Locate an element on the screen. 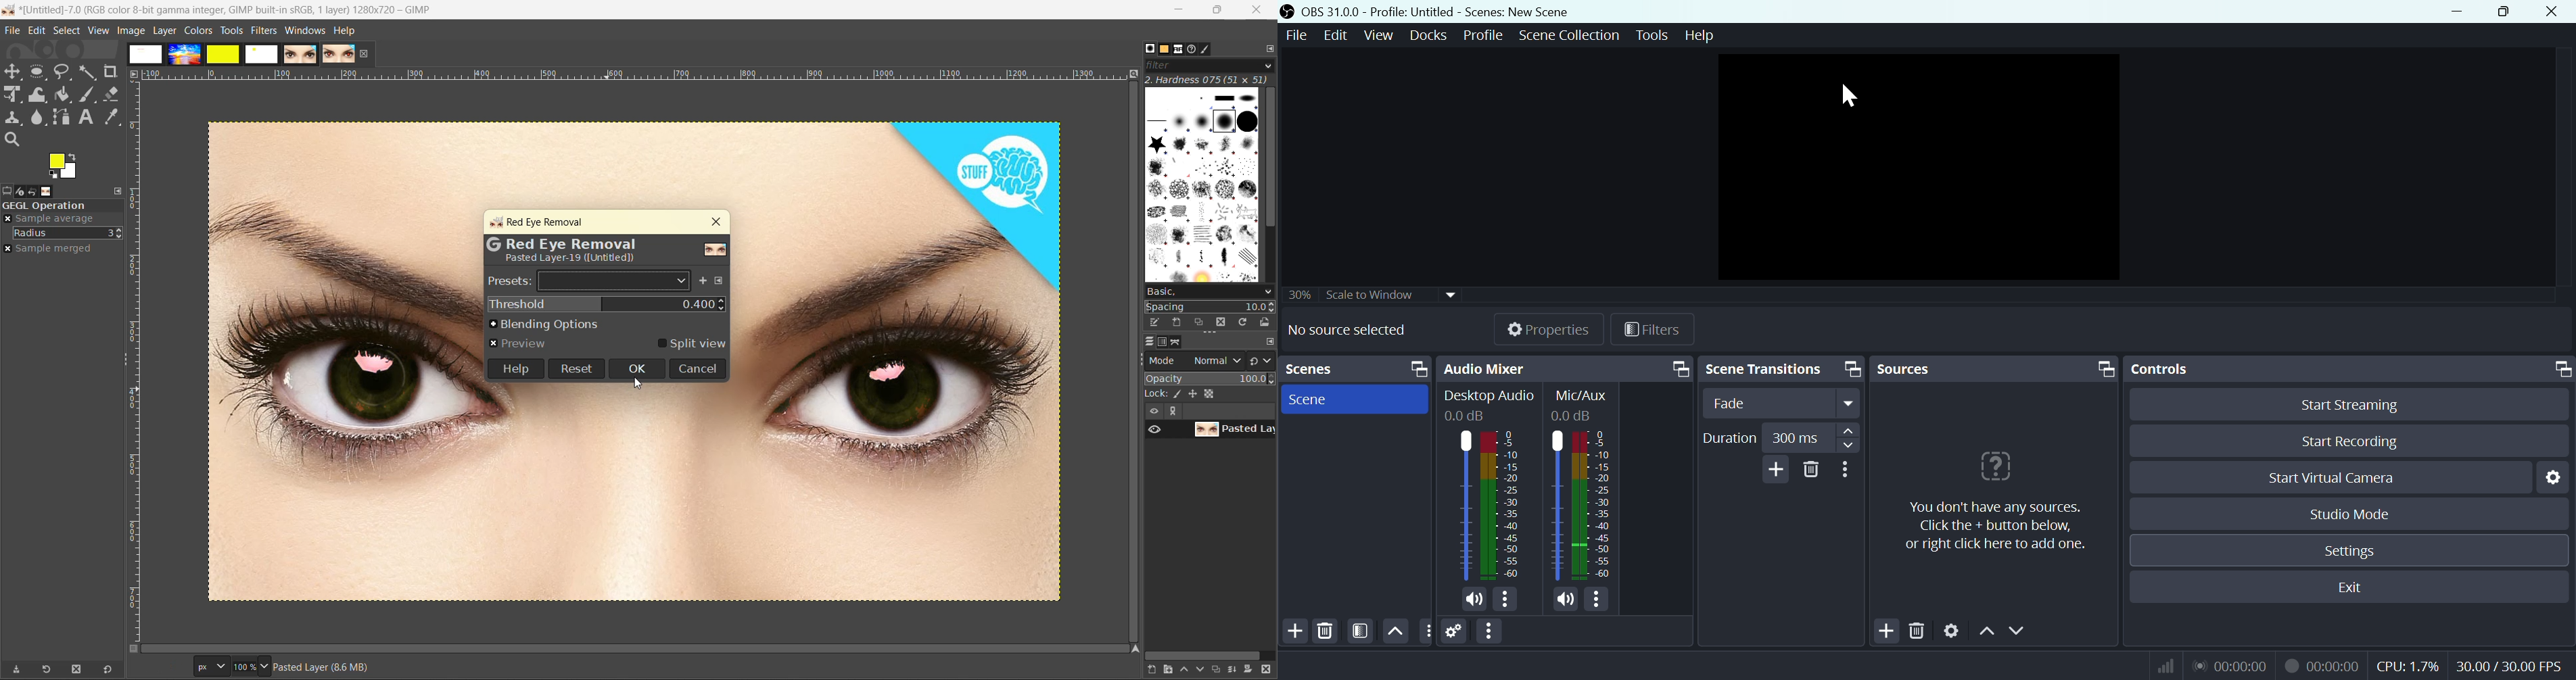  cancel is located at coordinates (700, 368).